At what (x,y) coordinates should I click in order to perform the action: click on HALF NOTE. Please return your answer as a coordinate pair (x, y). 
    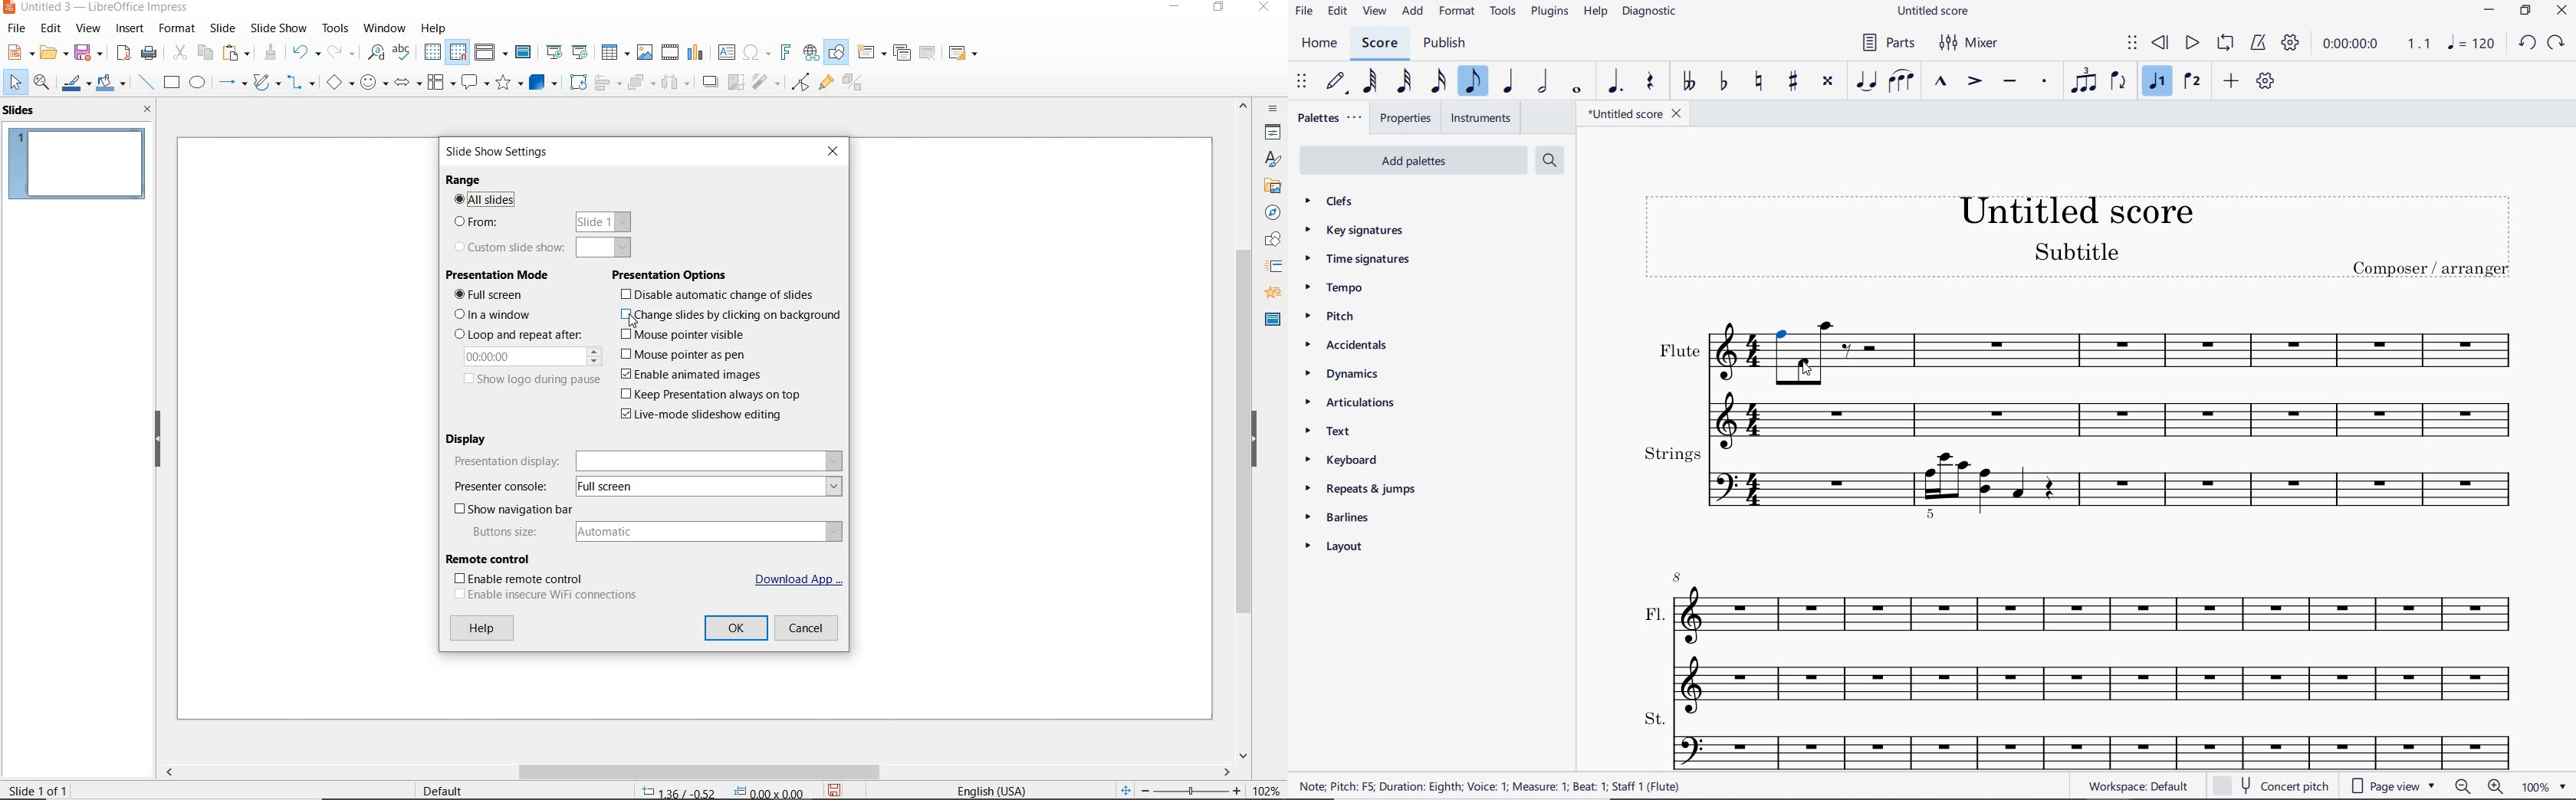
    Looking at the image, I should click on (1545, 83).